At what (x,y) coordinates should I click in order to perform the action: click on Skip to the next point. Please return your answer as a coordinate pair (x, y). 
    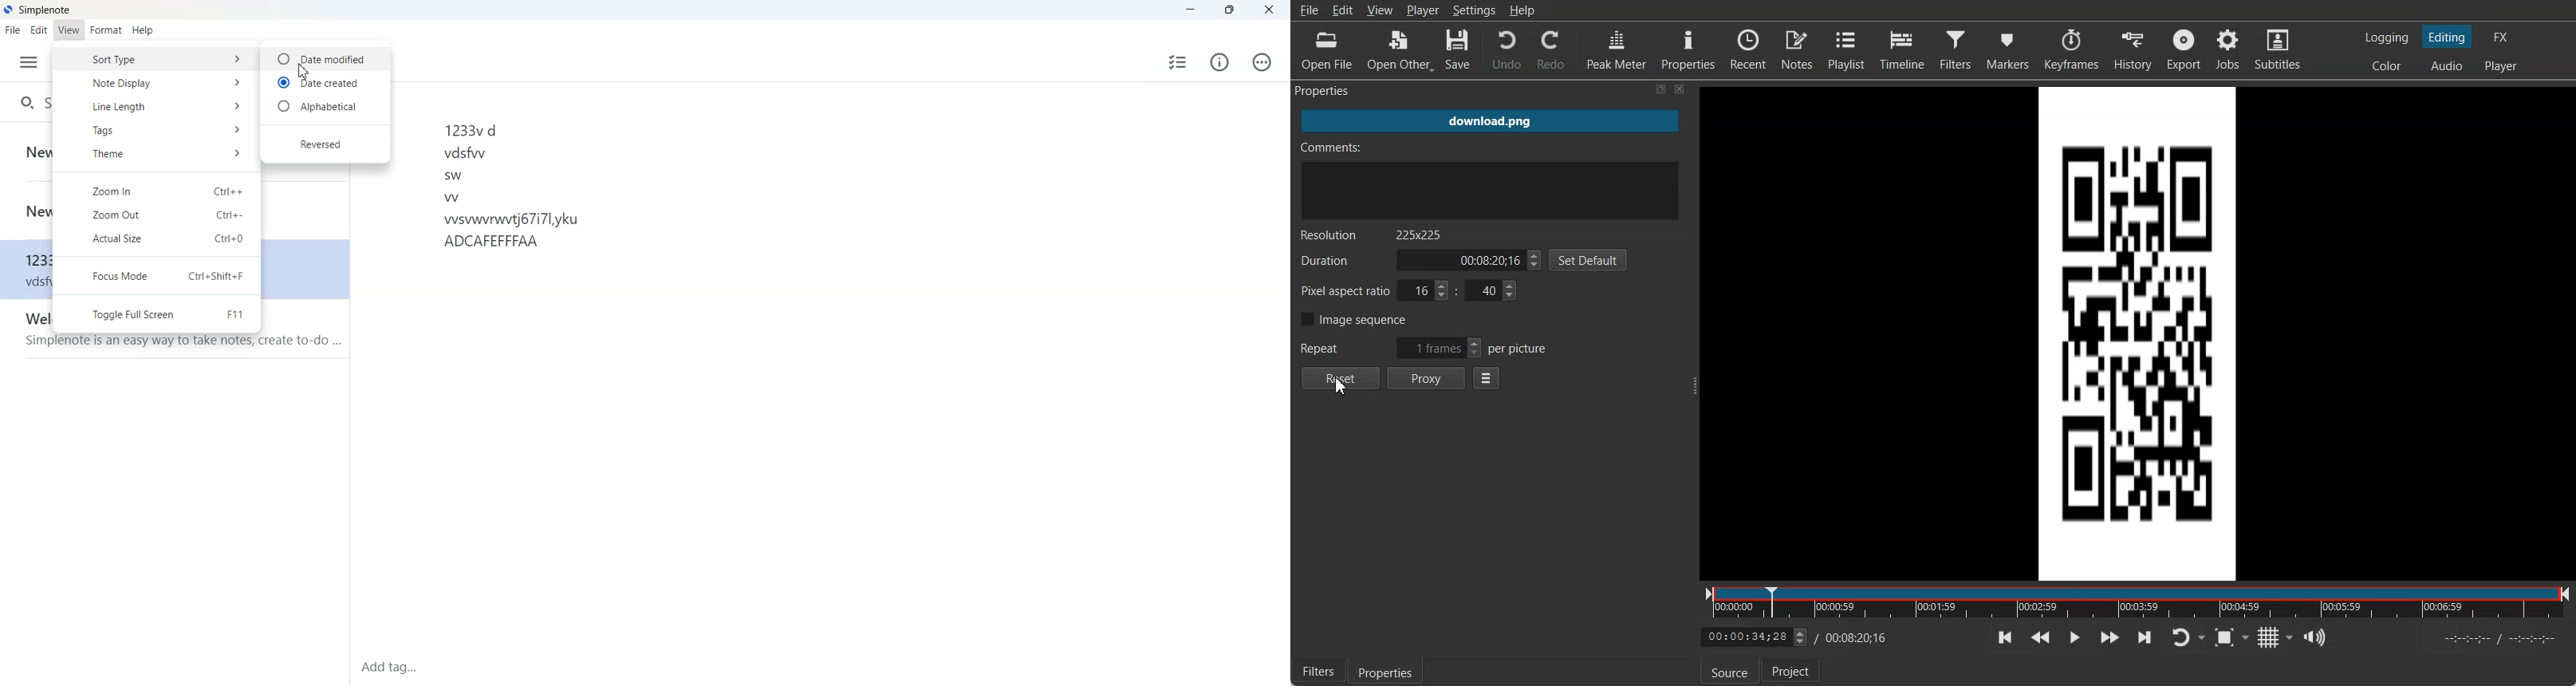
    Looking at the image, I should click on (2144, 637).